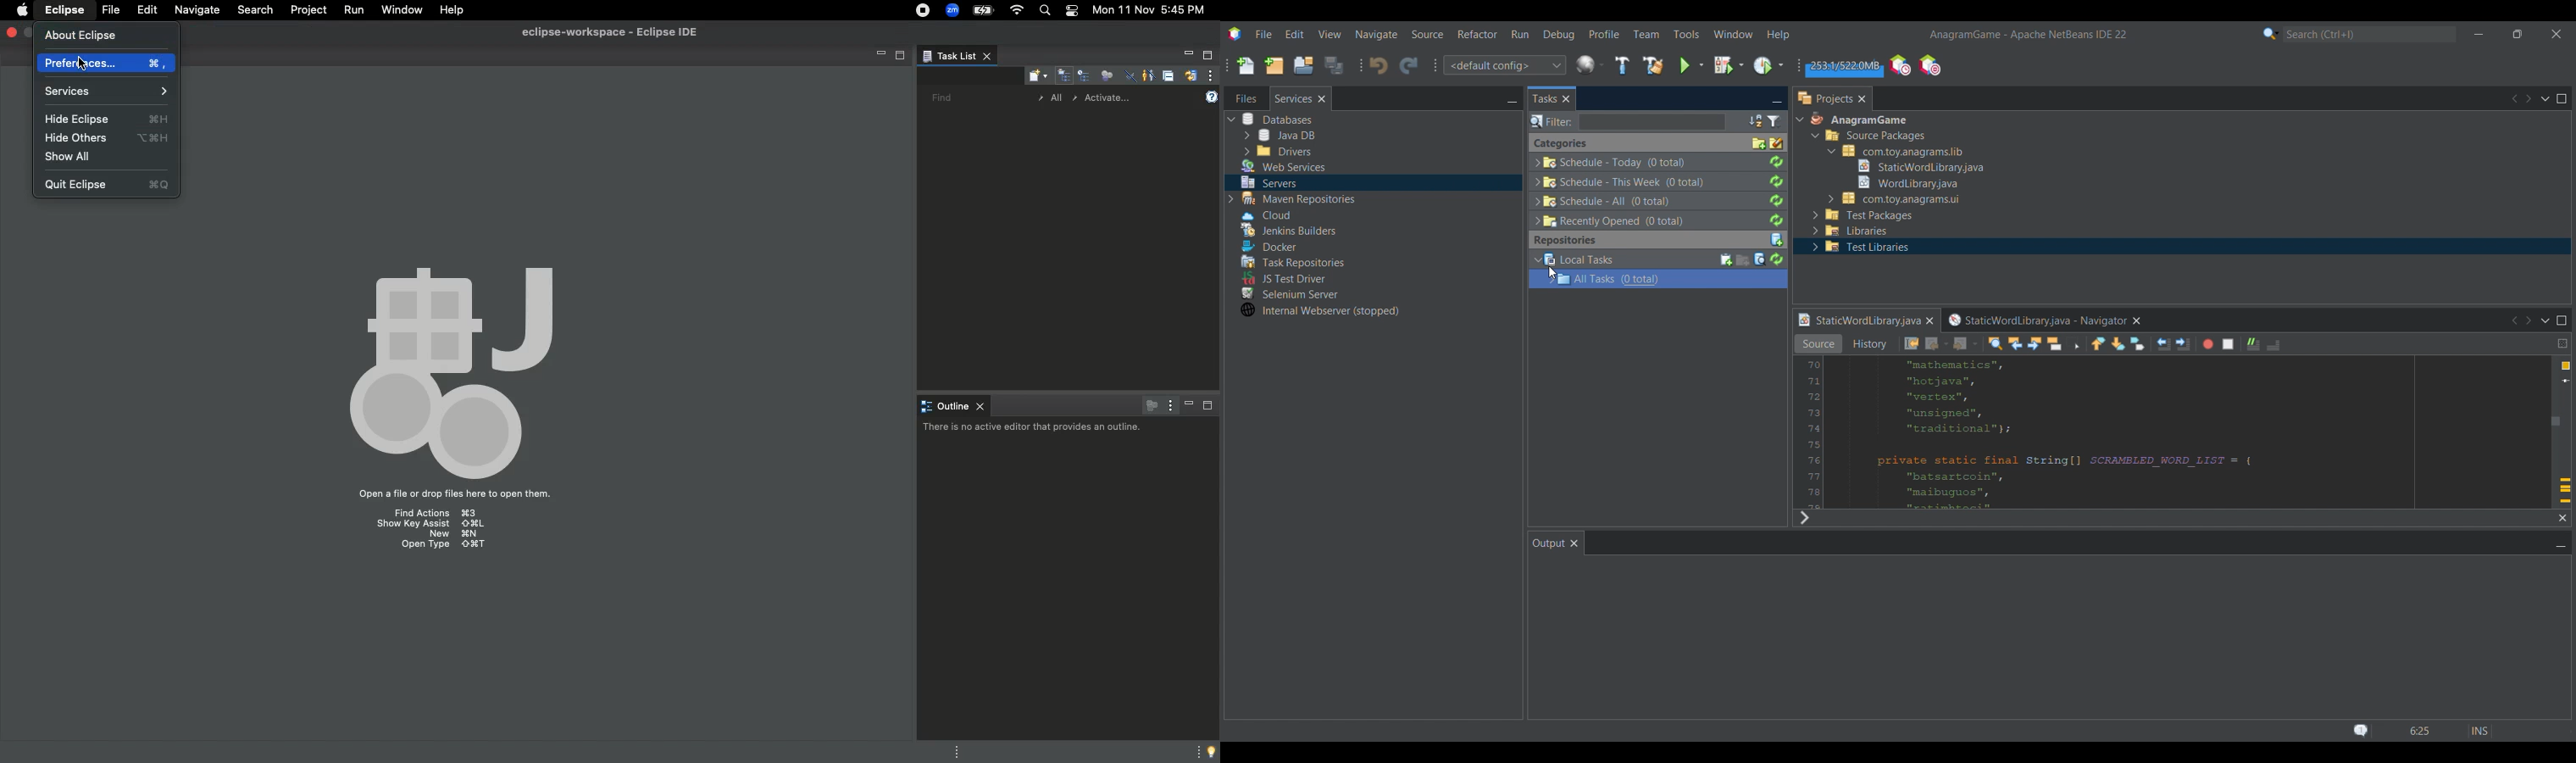 The height and width of the screenshot is (784, 2576). Describe the element at coordinates (1083, 75) in the screenshot. I see `Scheduled` at that location.